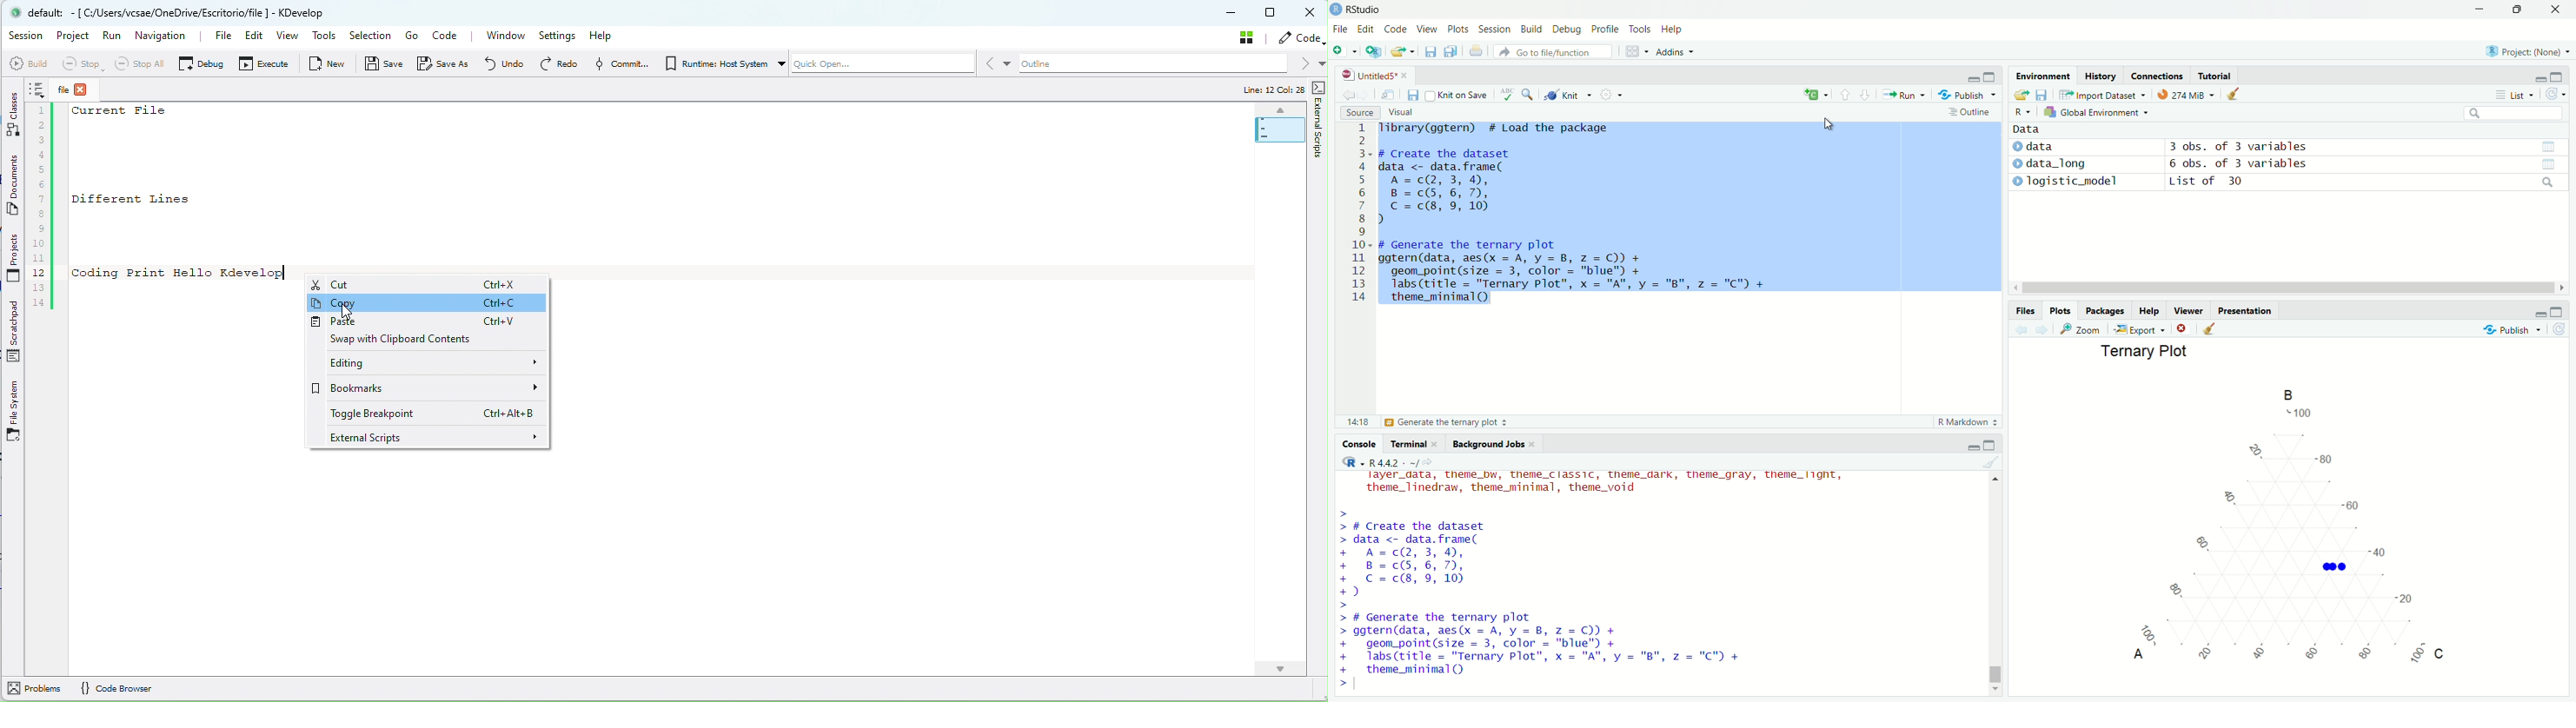 The image size is (2576, 728). Describe the element at coordinates (2098, 111) in the screenshot. I see `Global Environment «=` at that location.